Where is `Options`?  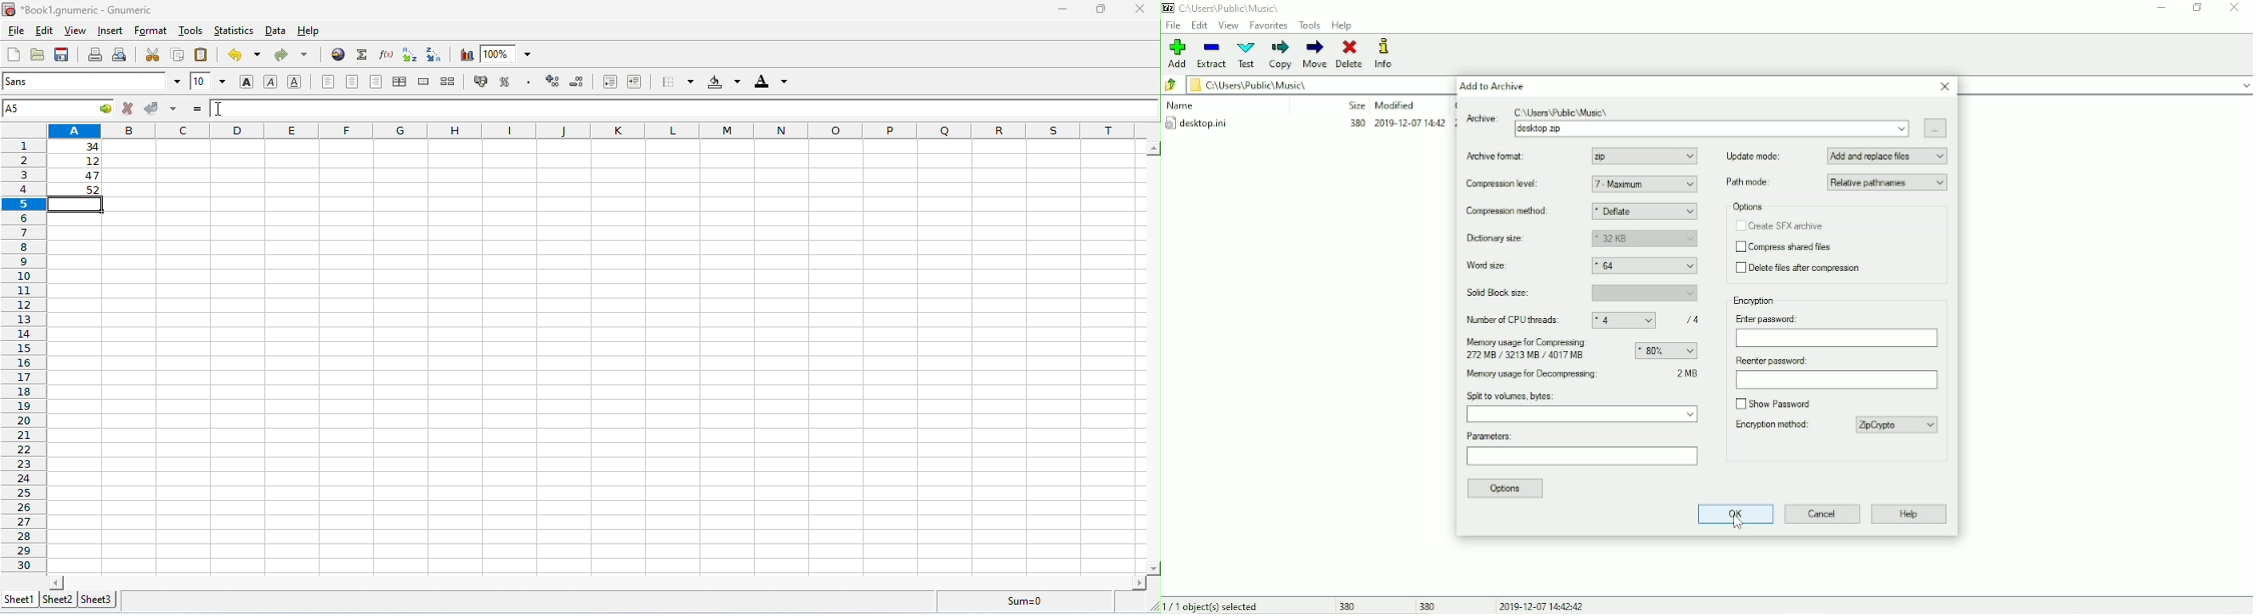 Options is located at coordinates (1747, 207).